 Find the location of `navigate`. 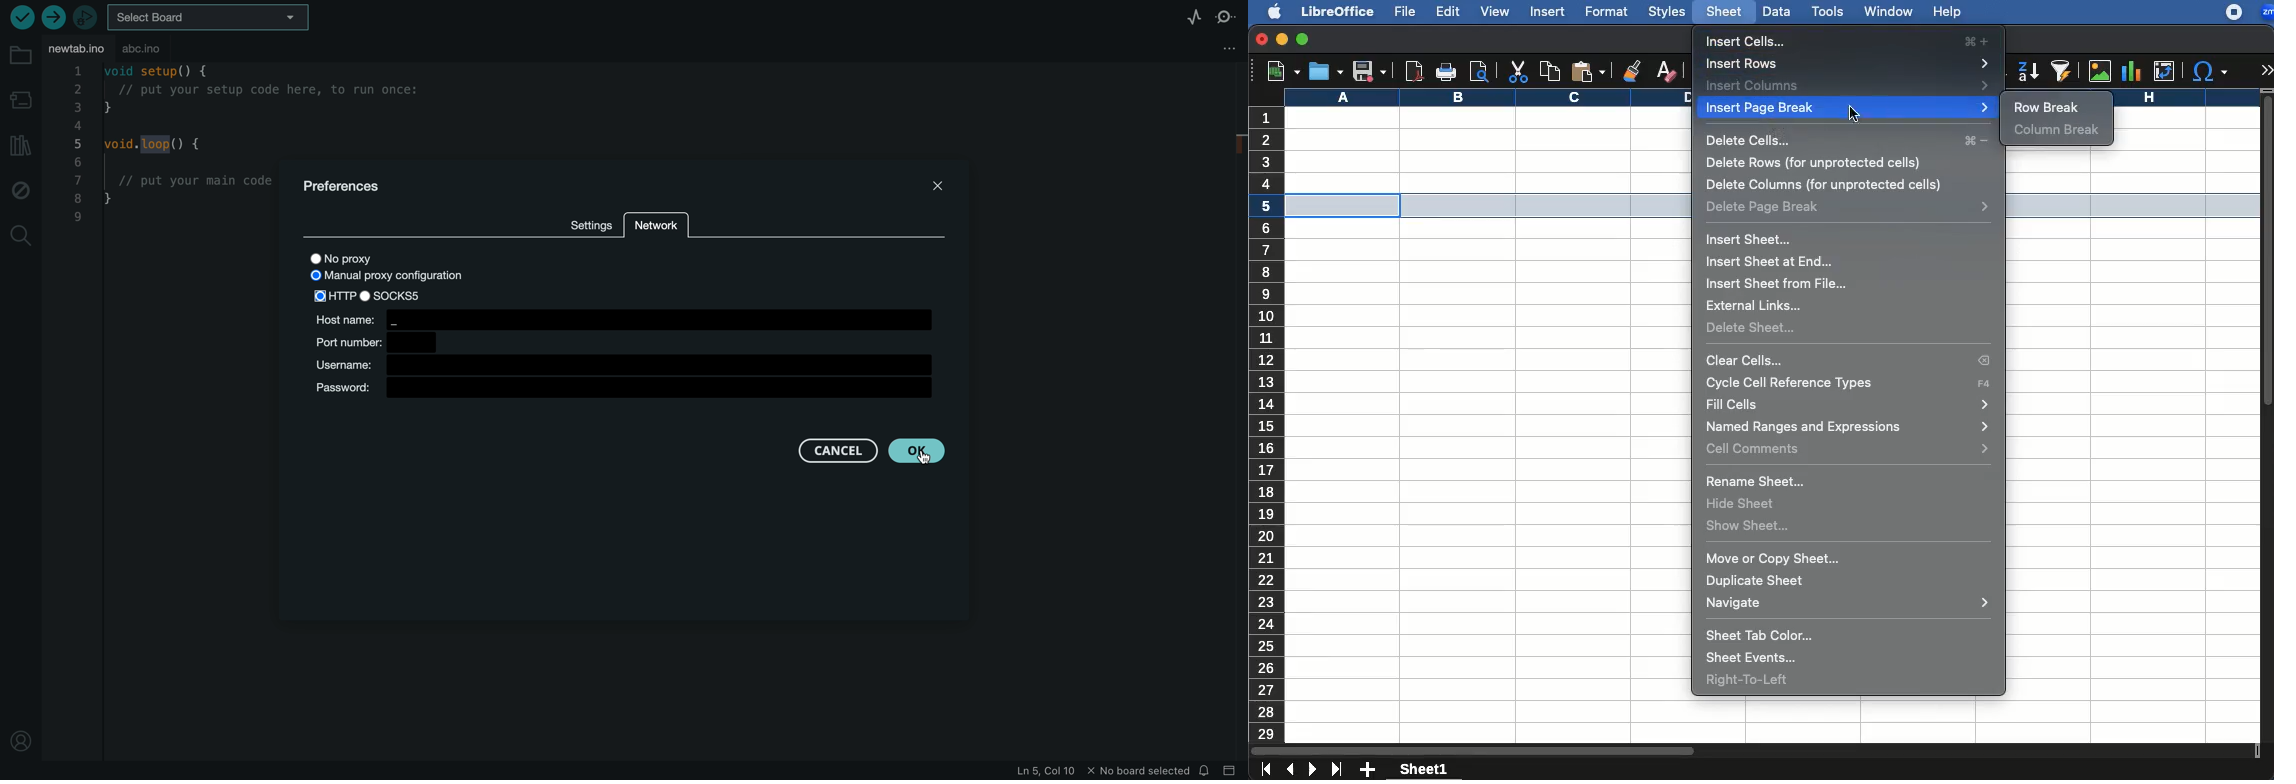

navigate is located at coordinates (1850, 604).